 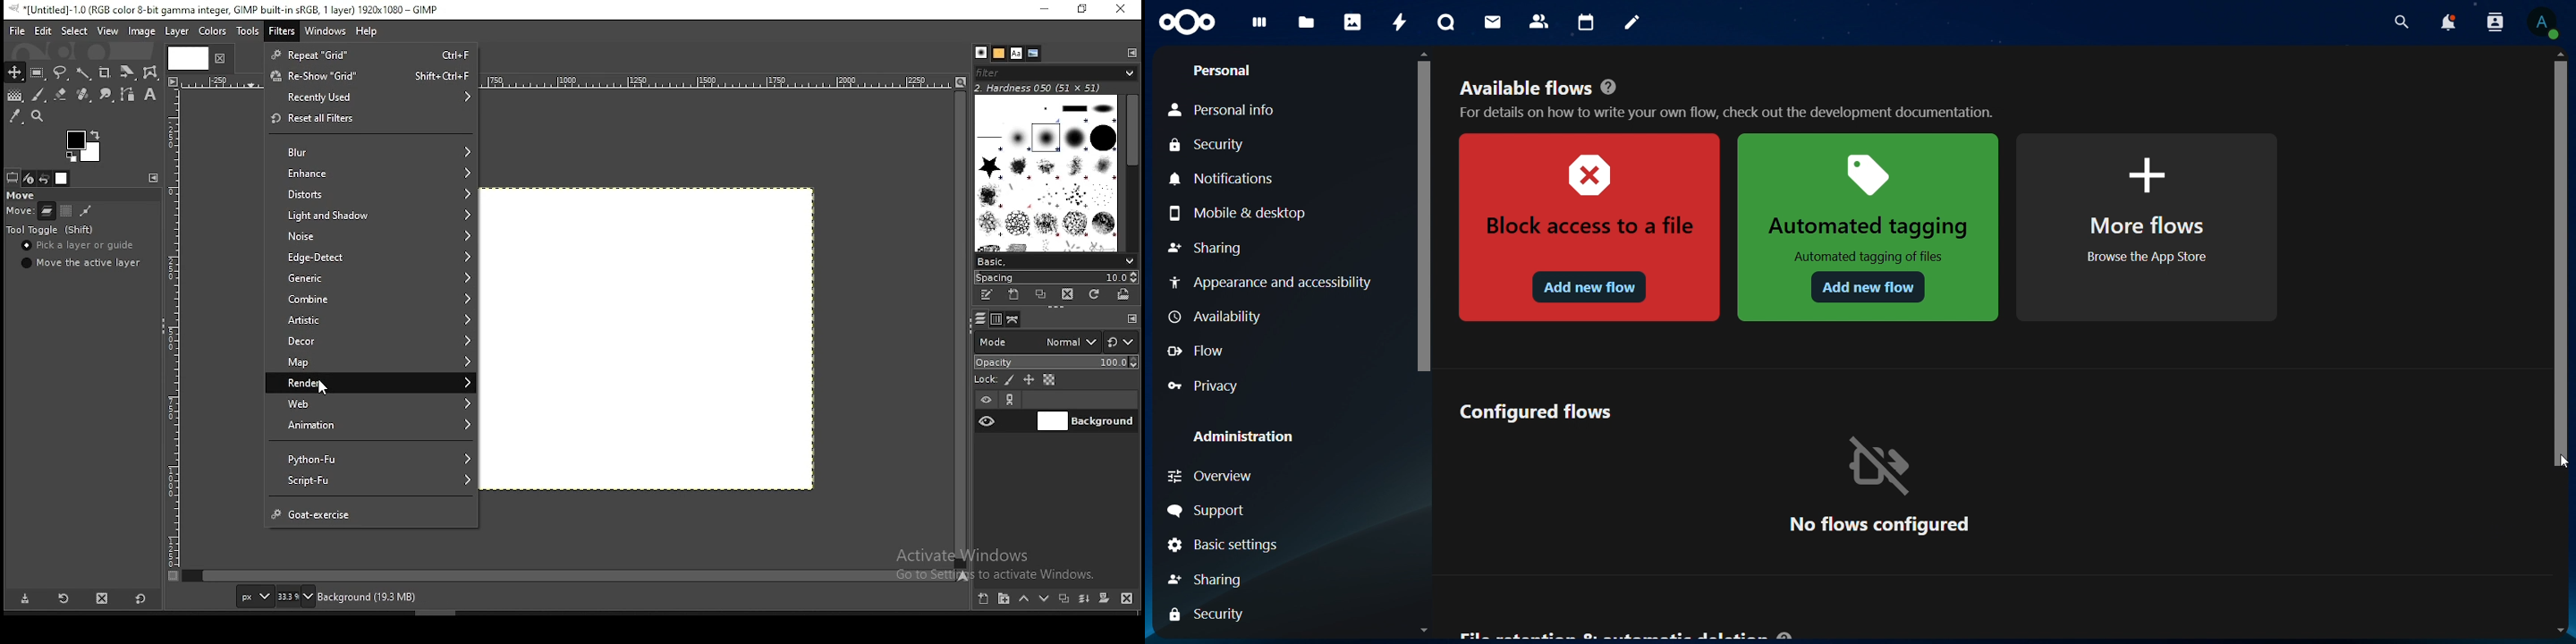 I want to click on brushes, so click(x=981, y=52).